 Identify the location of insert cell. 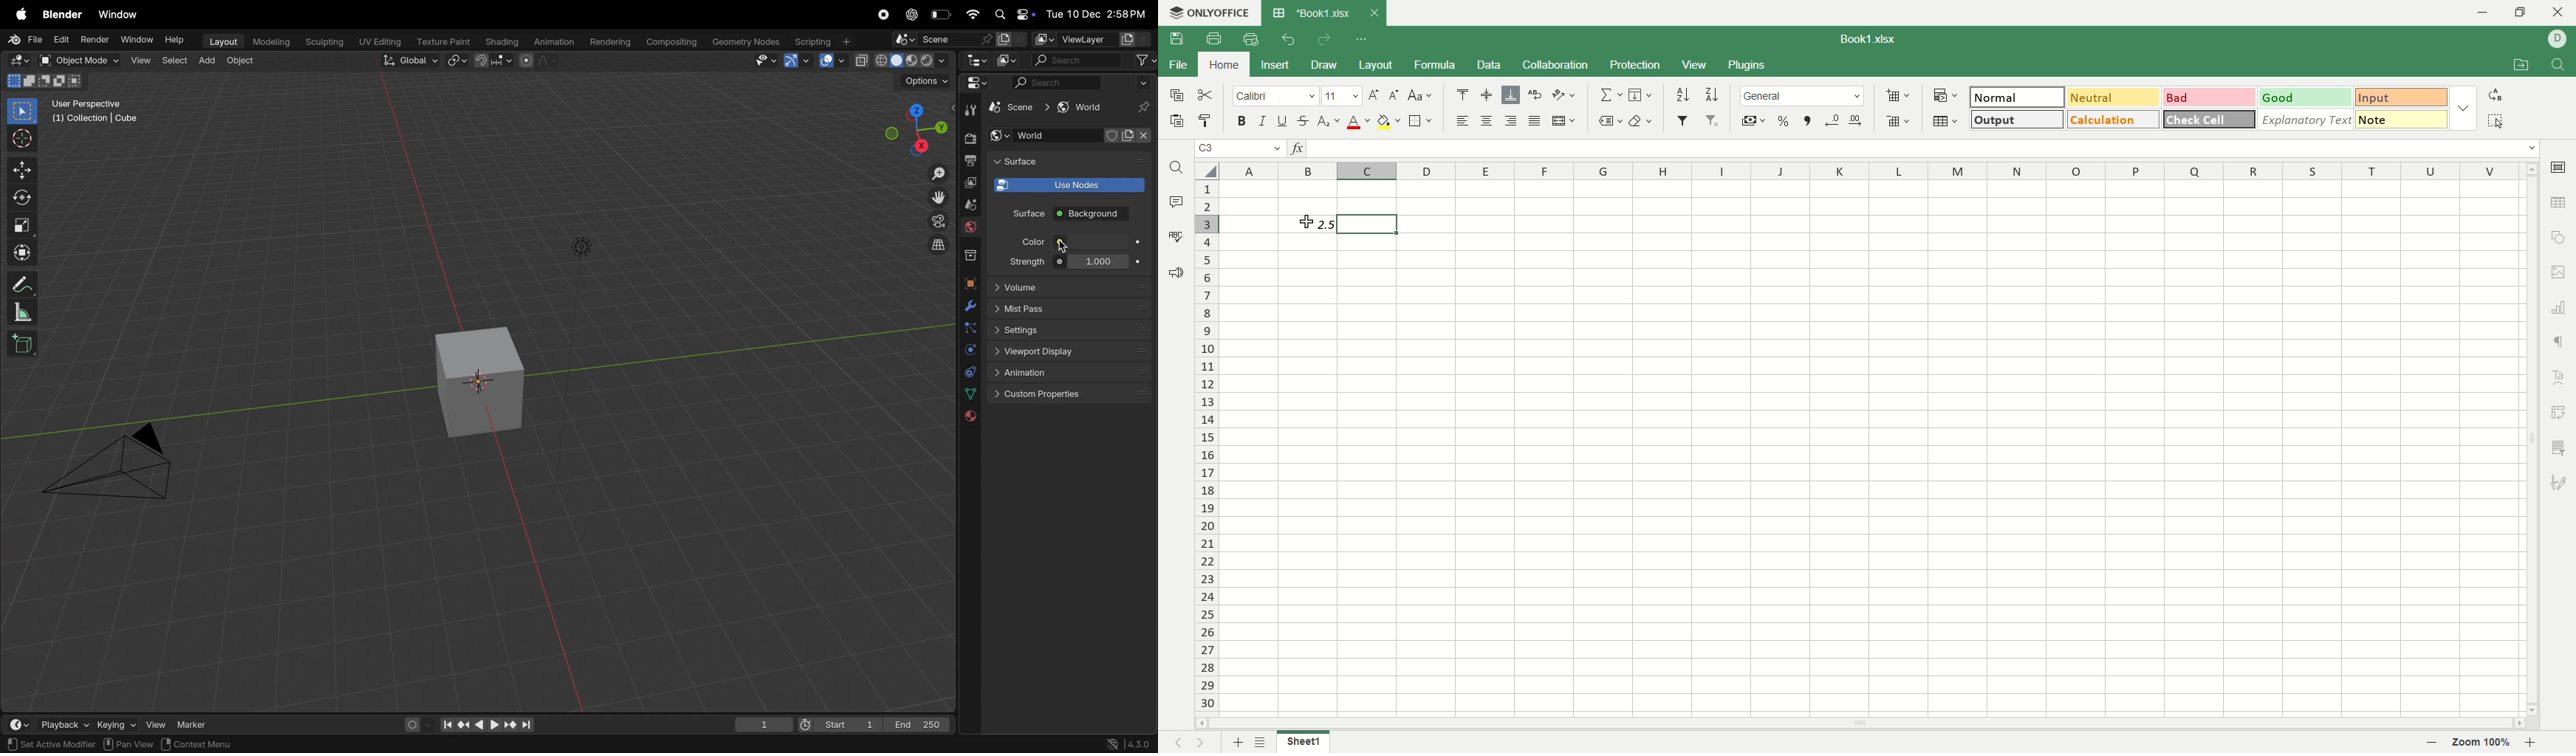
(1899, 97).